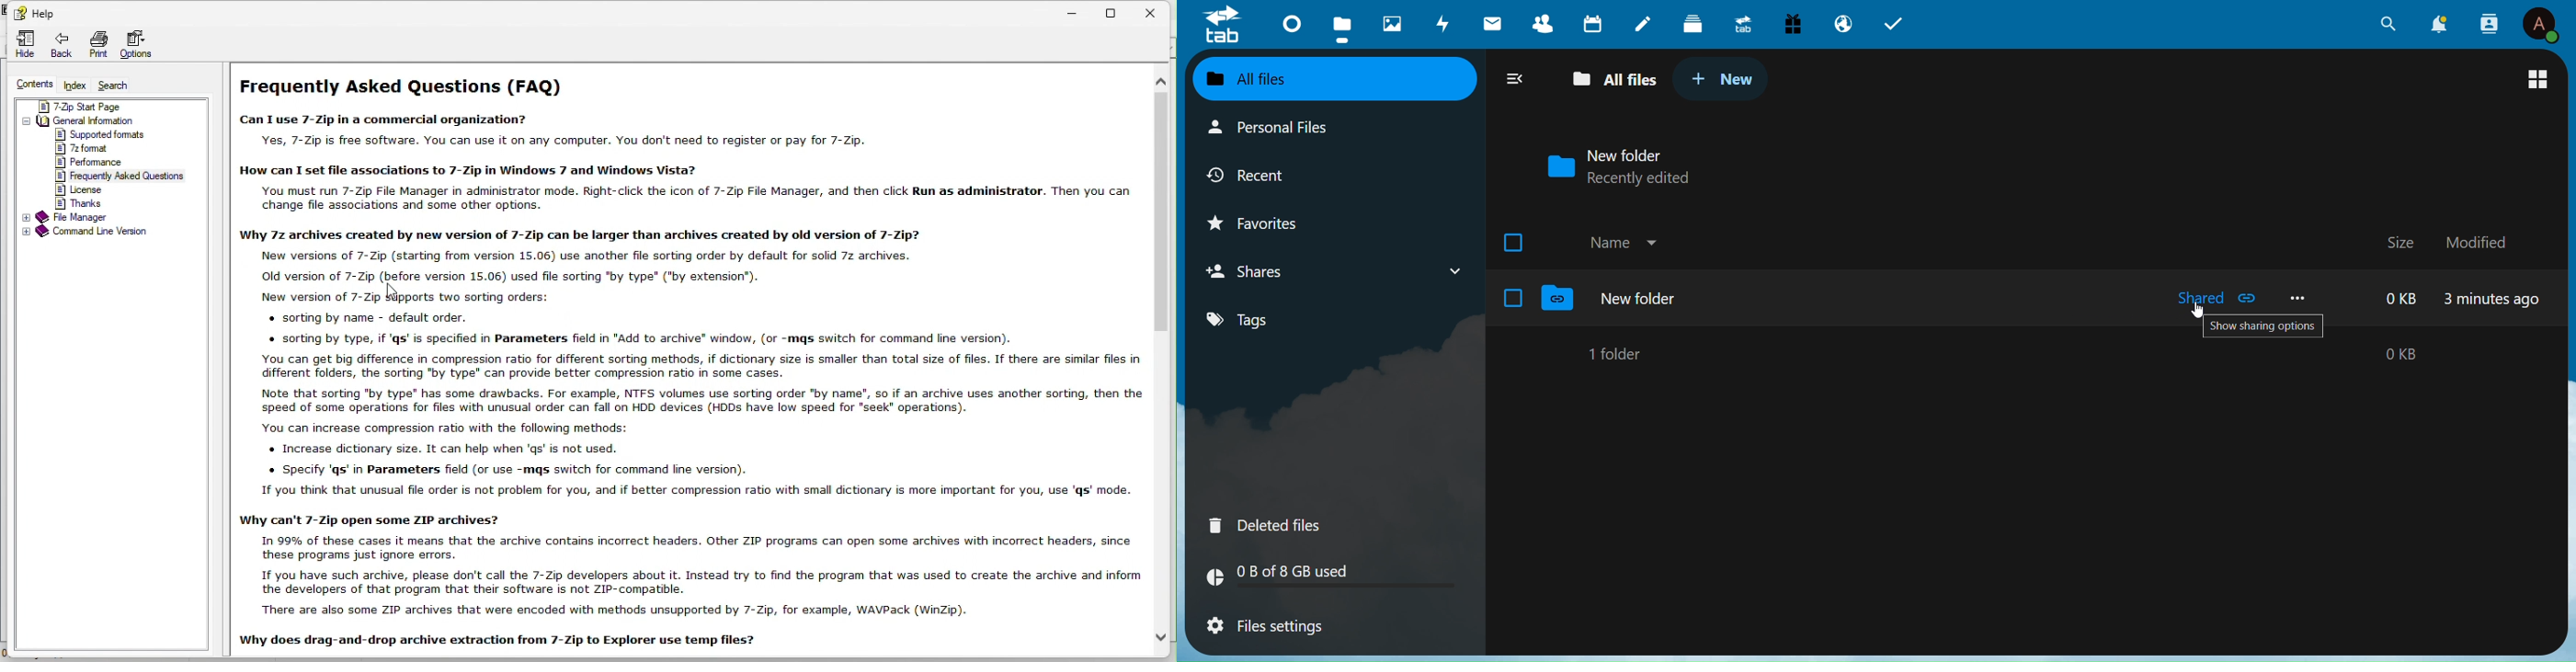 The image size is (2576, 672). Describe the element at coordinates (2493, 301) in the screenshot. I see `3 minutes ago` at that location.